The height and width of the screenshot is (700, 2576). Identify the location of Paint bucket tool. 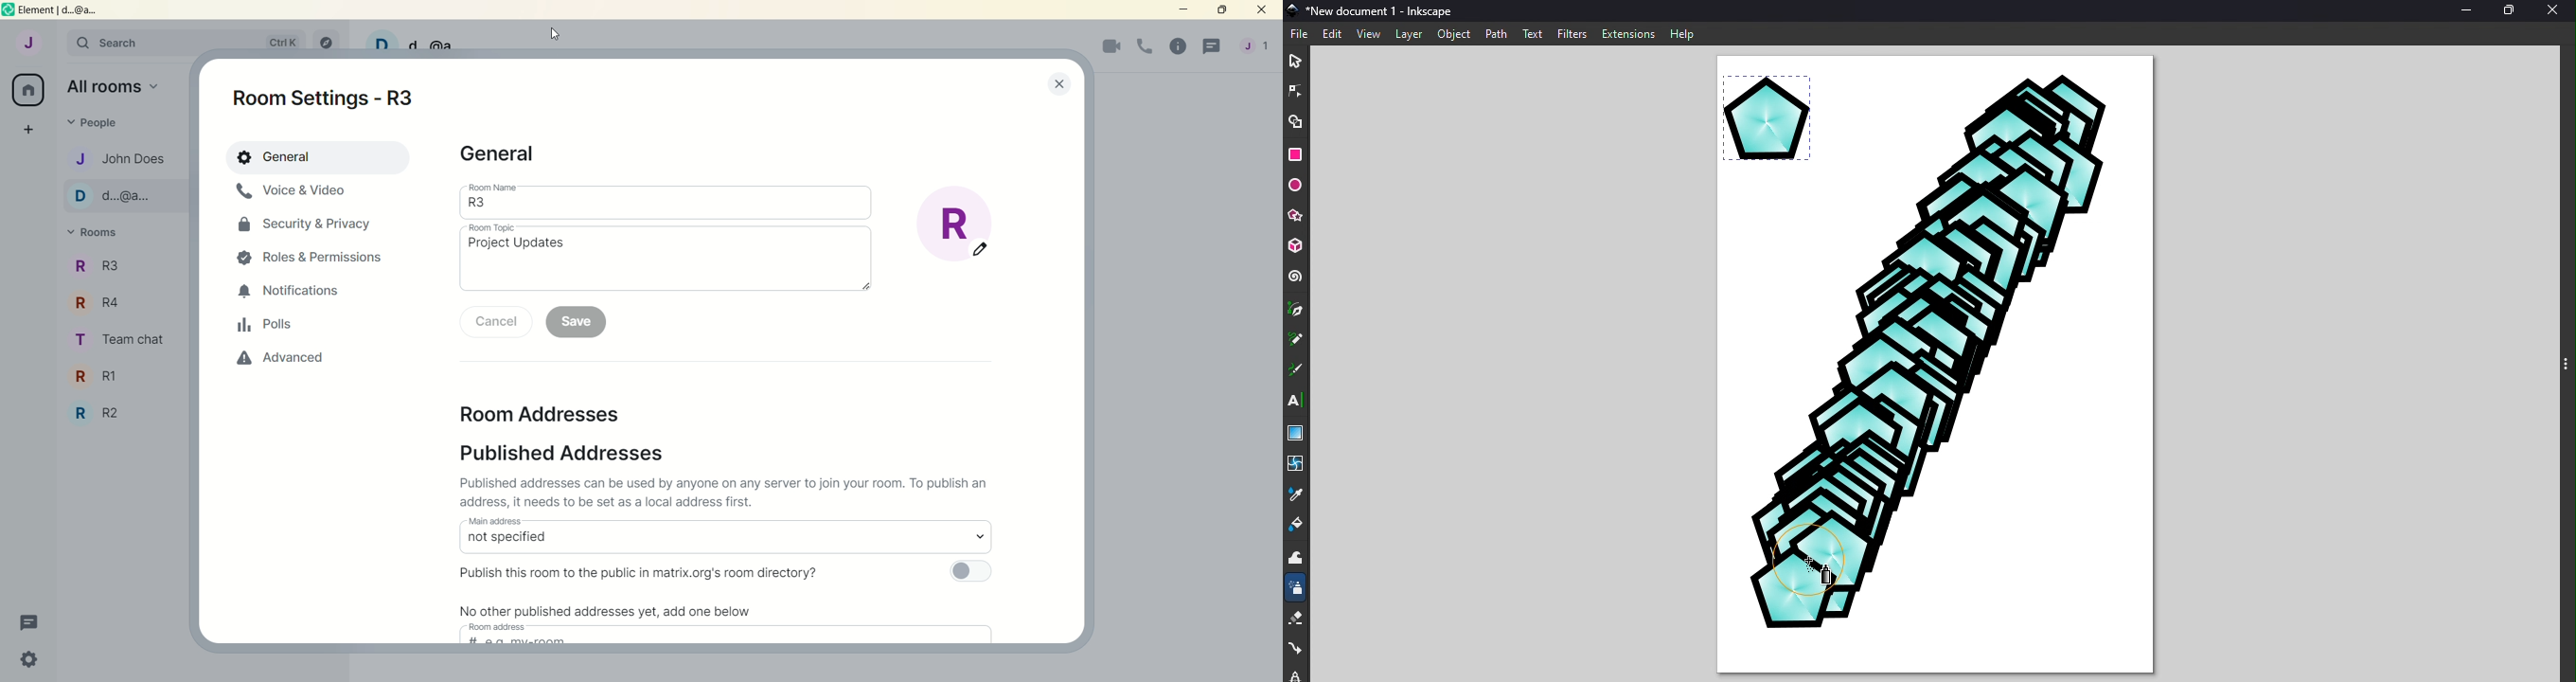
(1295, 527).